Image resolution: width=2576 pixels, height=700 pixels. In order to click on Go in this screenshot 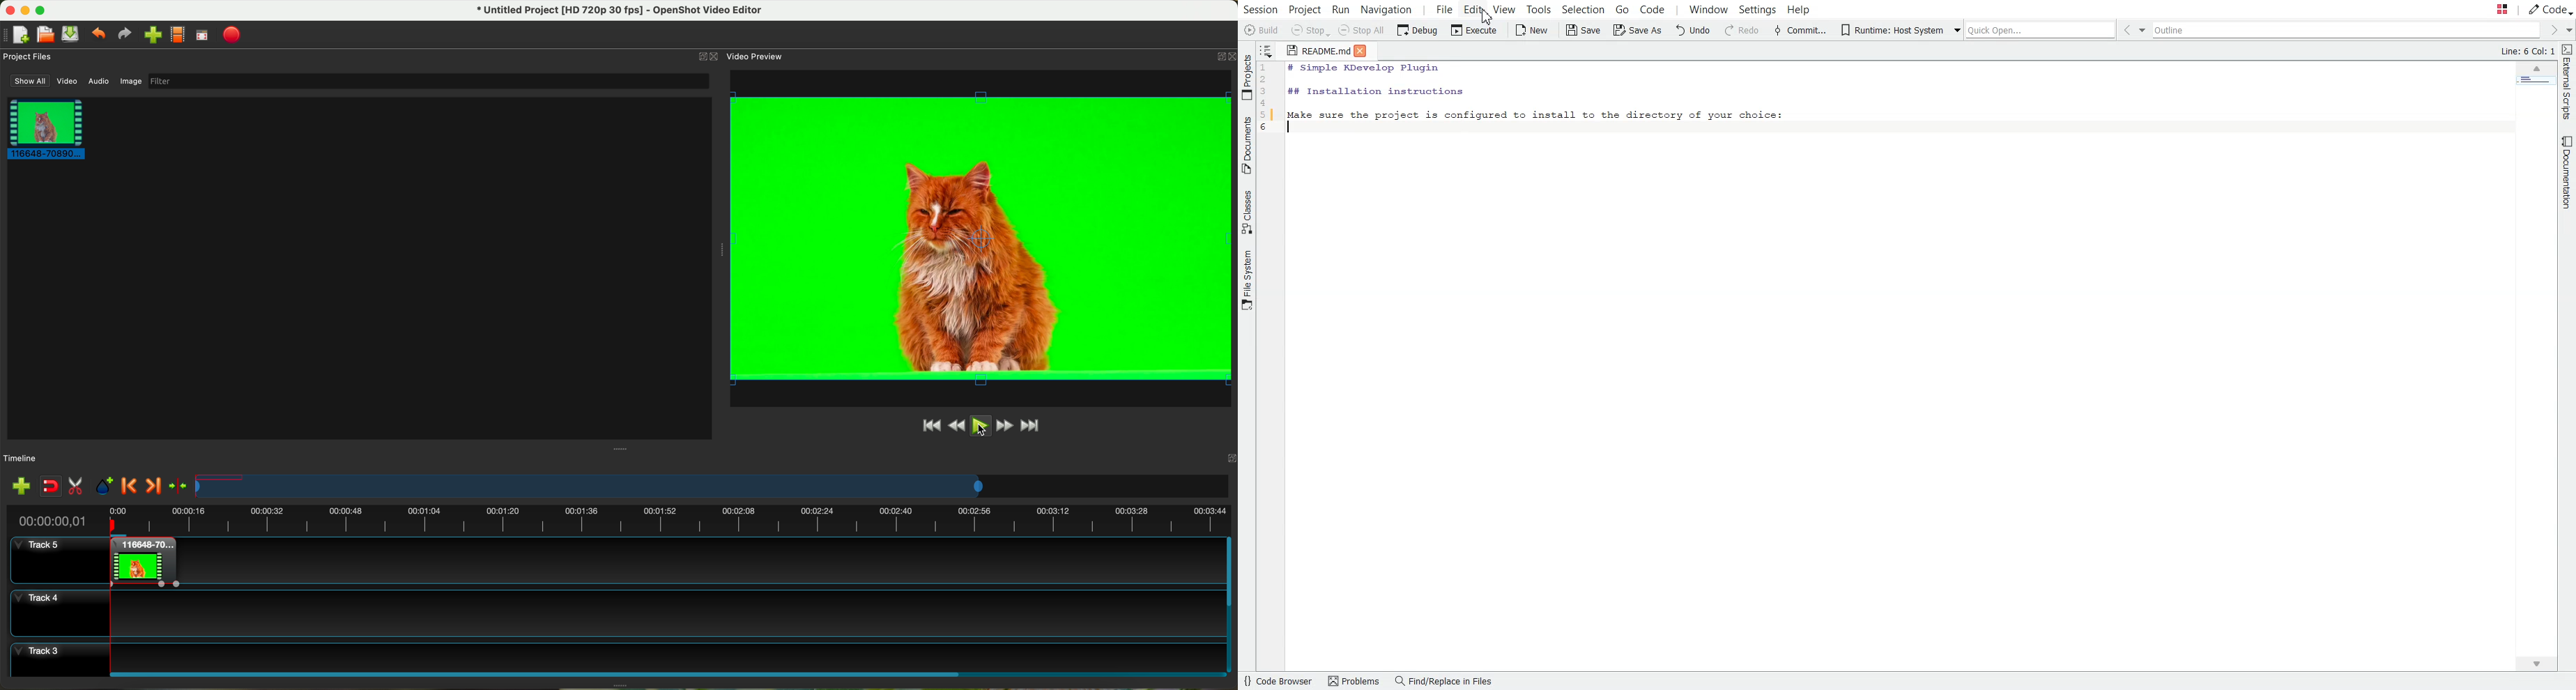, I will do `click(1621, 9)`.